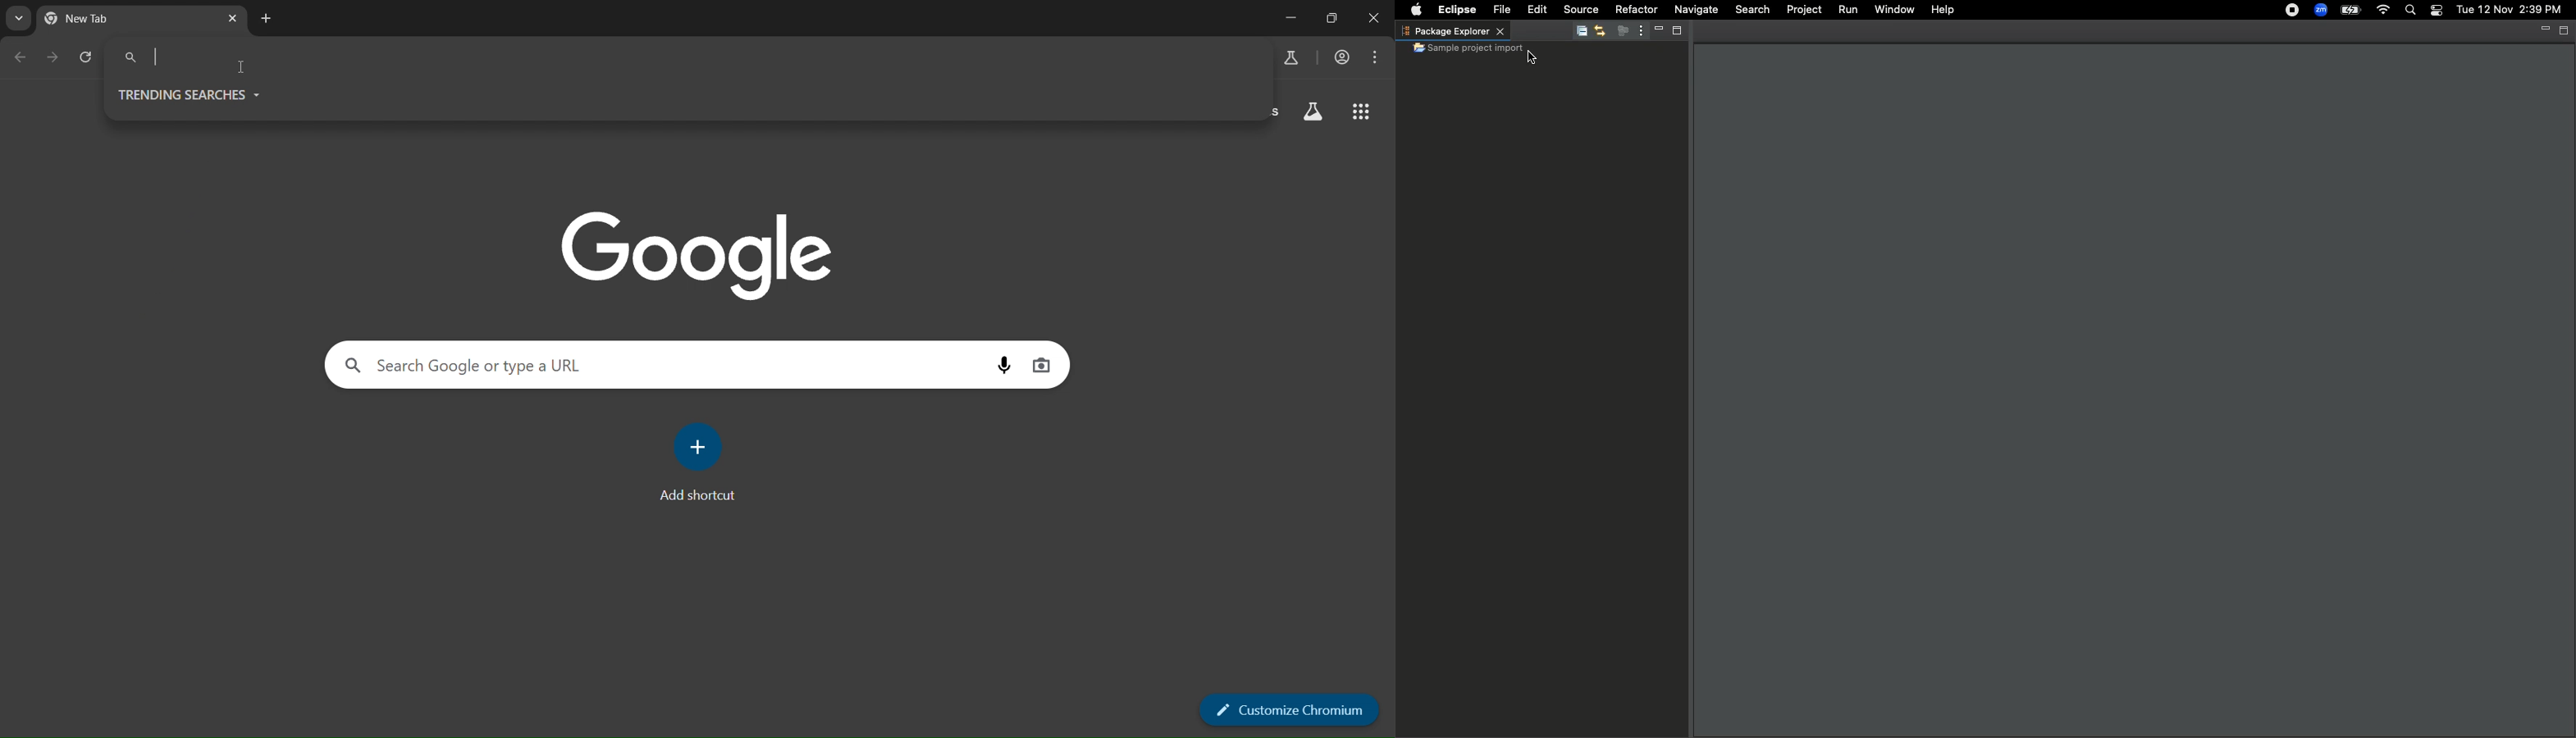 The image size is (2576, 756). I want to click on menu, so click(1379, 57).